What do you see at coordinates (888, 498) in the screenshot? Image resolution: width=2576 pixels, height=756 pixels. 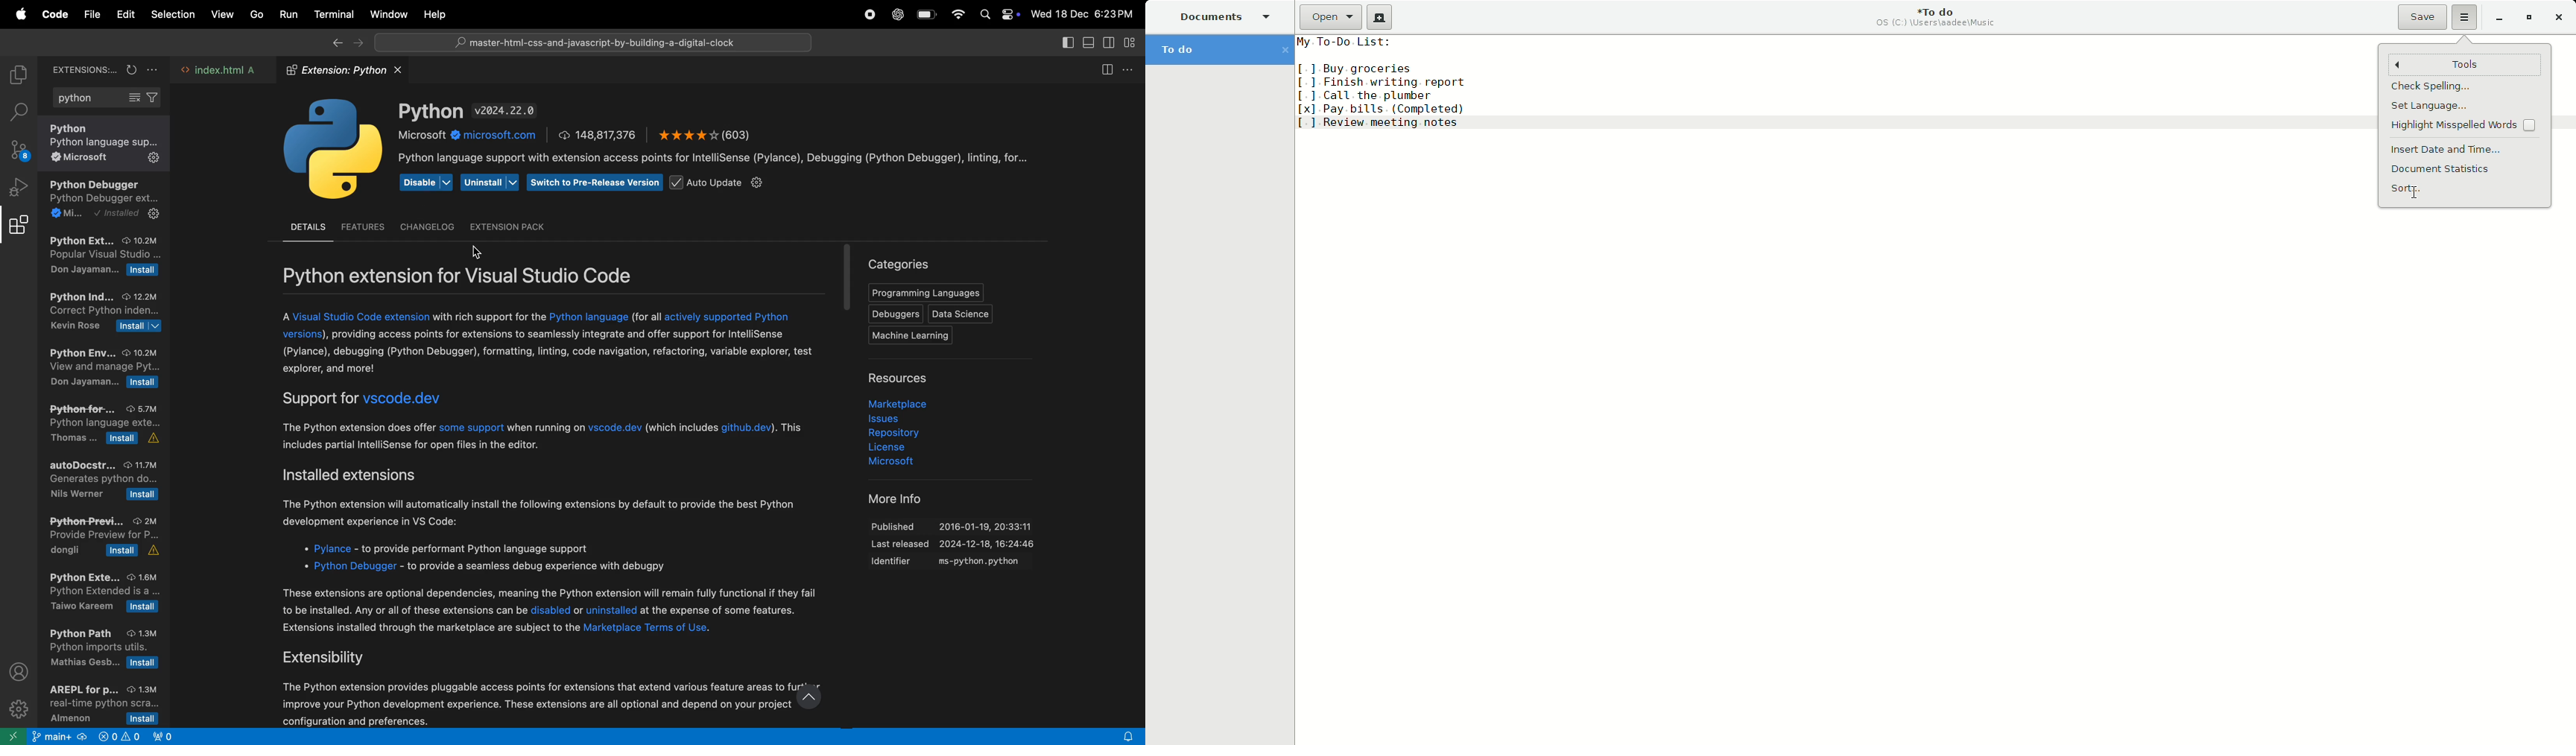 I see `More info` at bounding box center [888, 498].